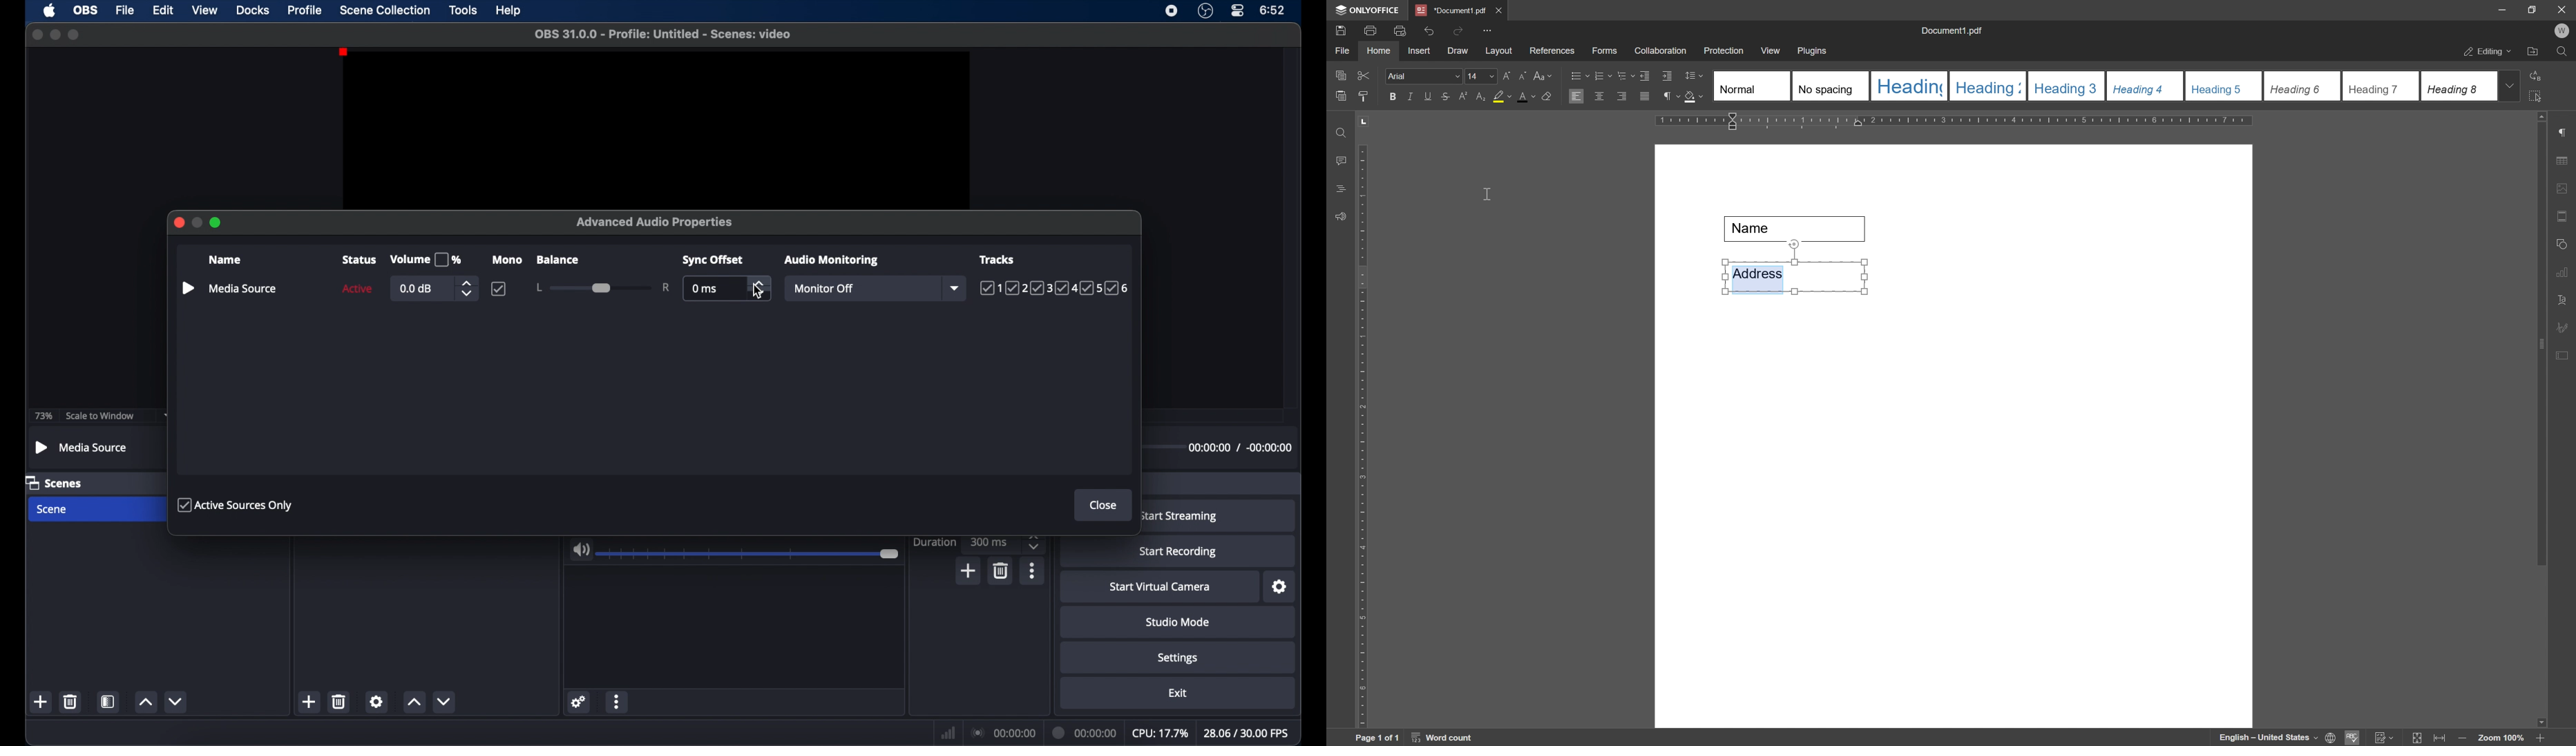 The width and height of the screenshot is (2576, 756). What do you see at coordinates (2464, 739) in the screenshot?
I see `zoom out` at bounding box center [2464, 739].